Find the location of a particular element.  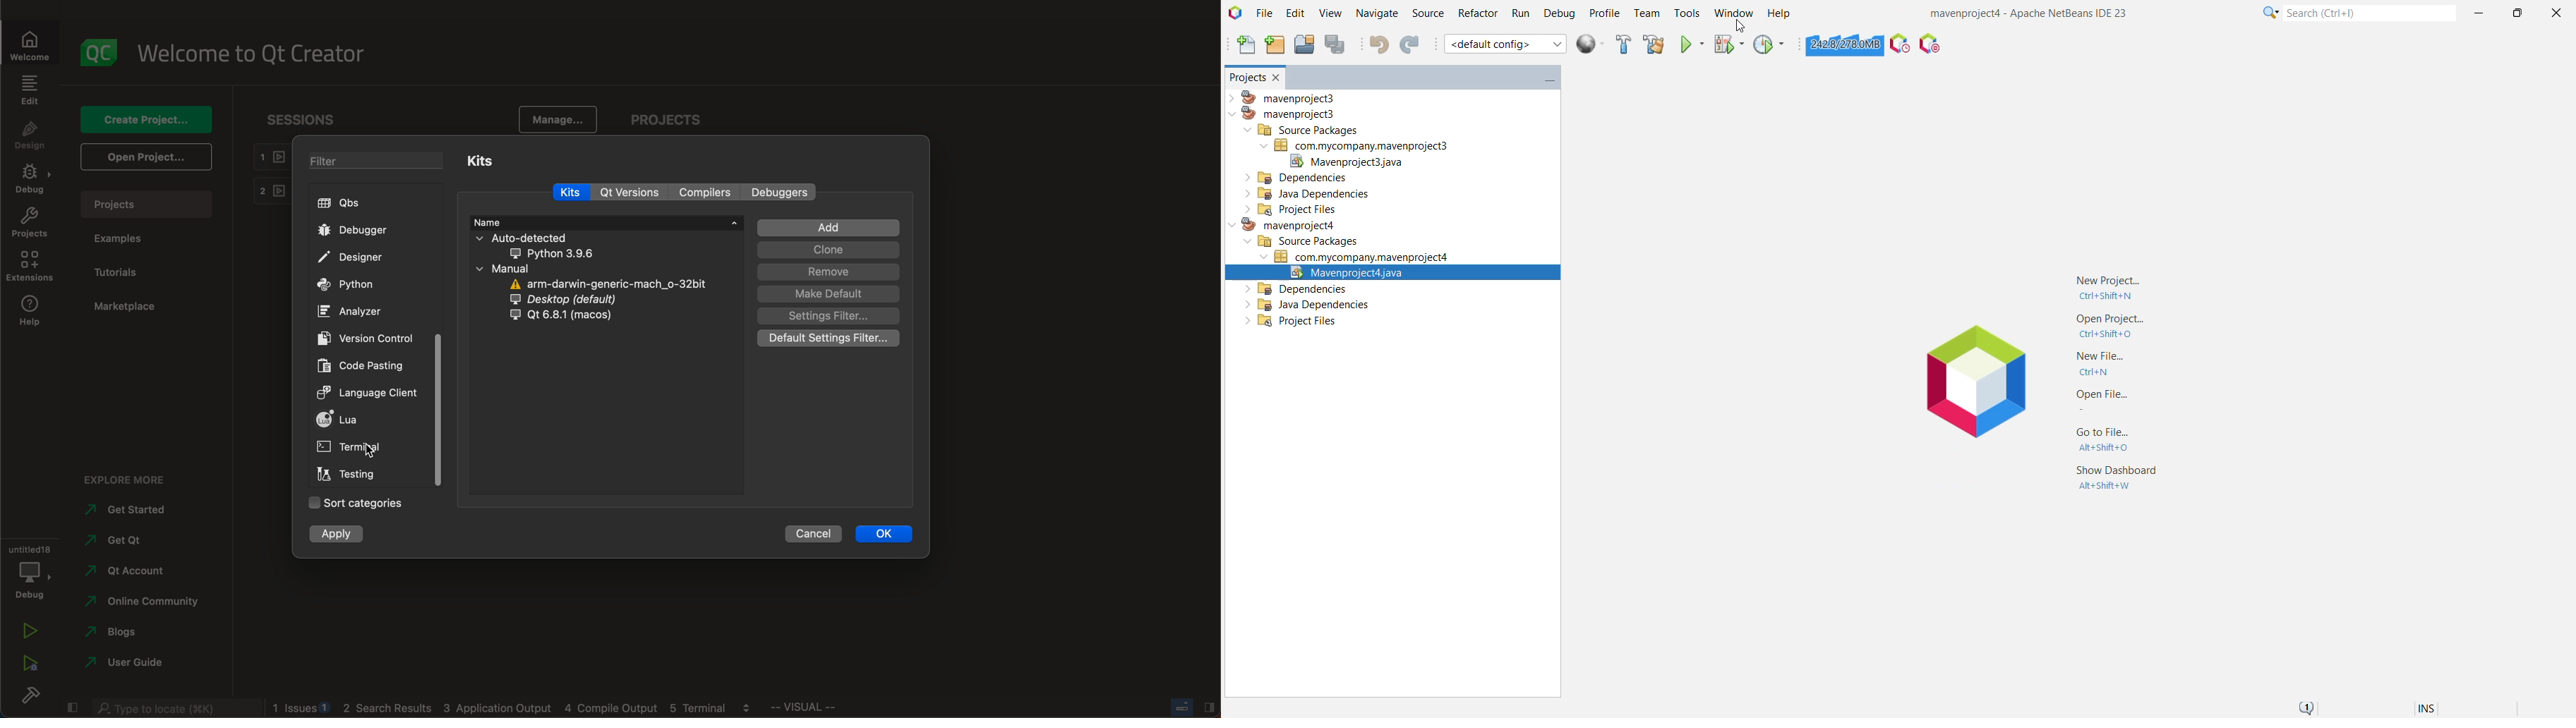

Source Packages is located at coordinates (1301, 129).